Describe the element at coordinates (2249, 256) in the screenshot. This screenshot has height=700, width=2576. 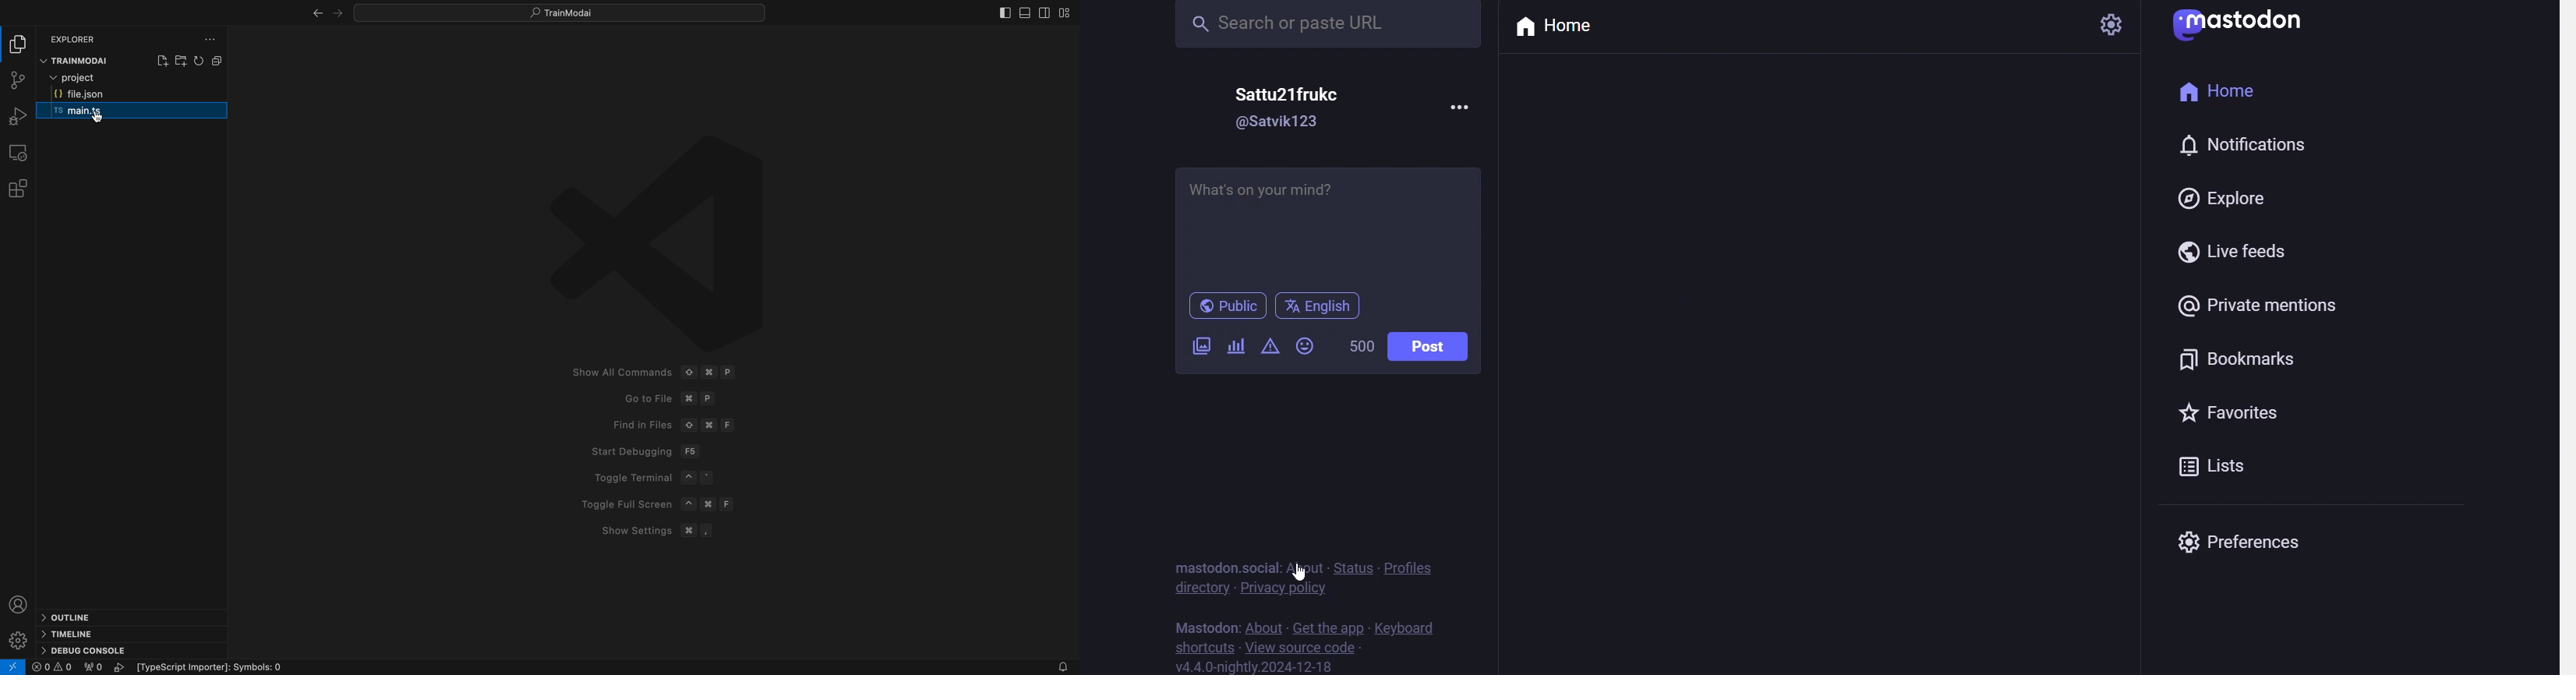
I see `live feed` at that location.